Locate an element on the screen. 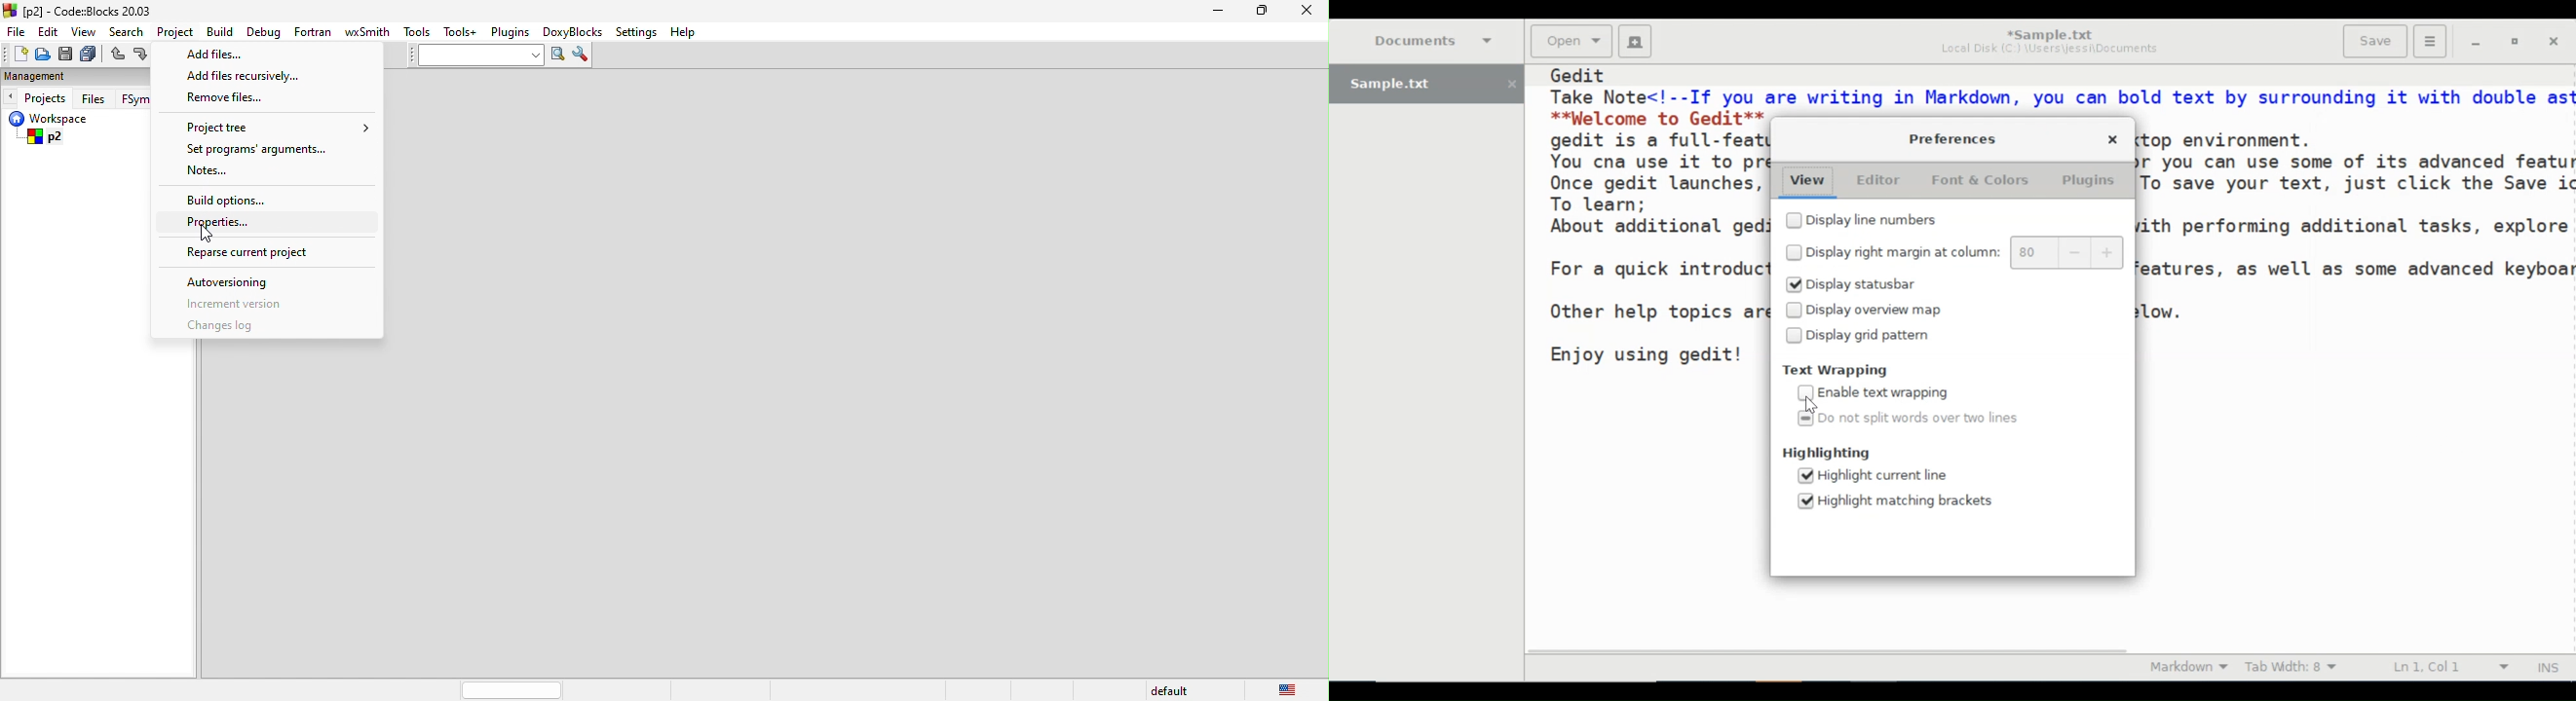 This screenshot has width=2576, height=728. build options is located at coordinates (240, 199).